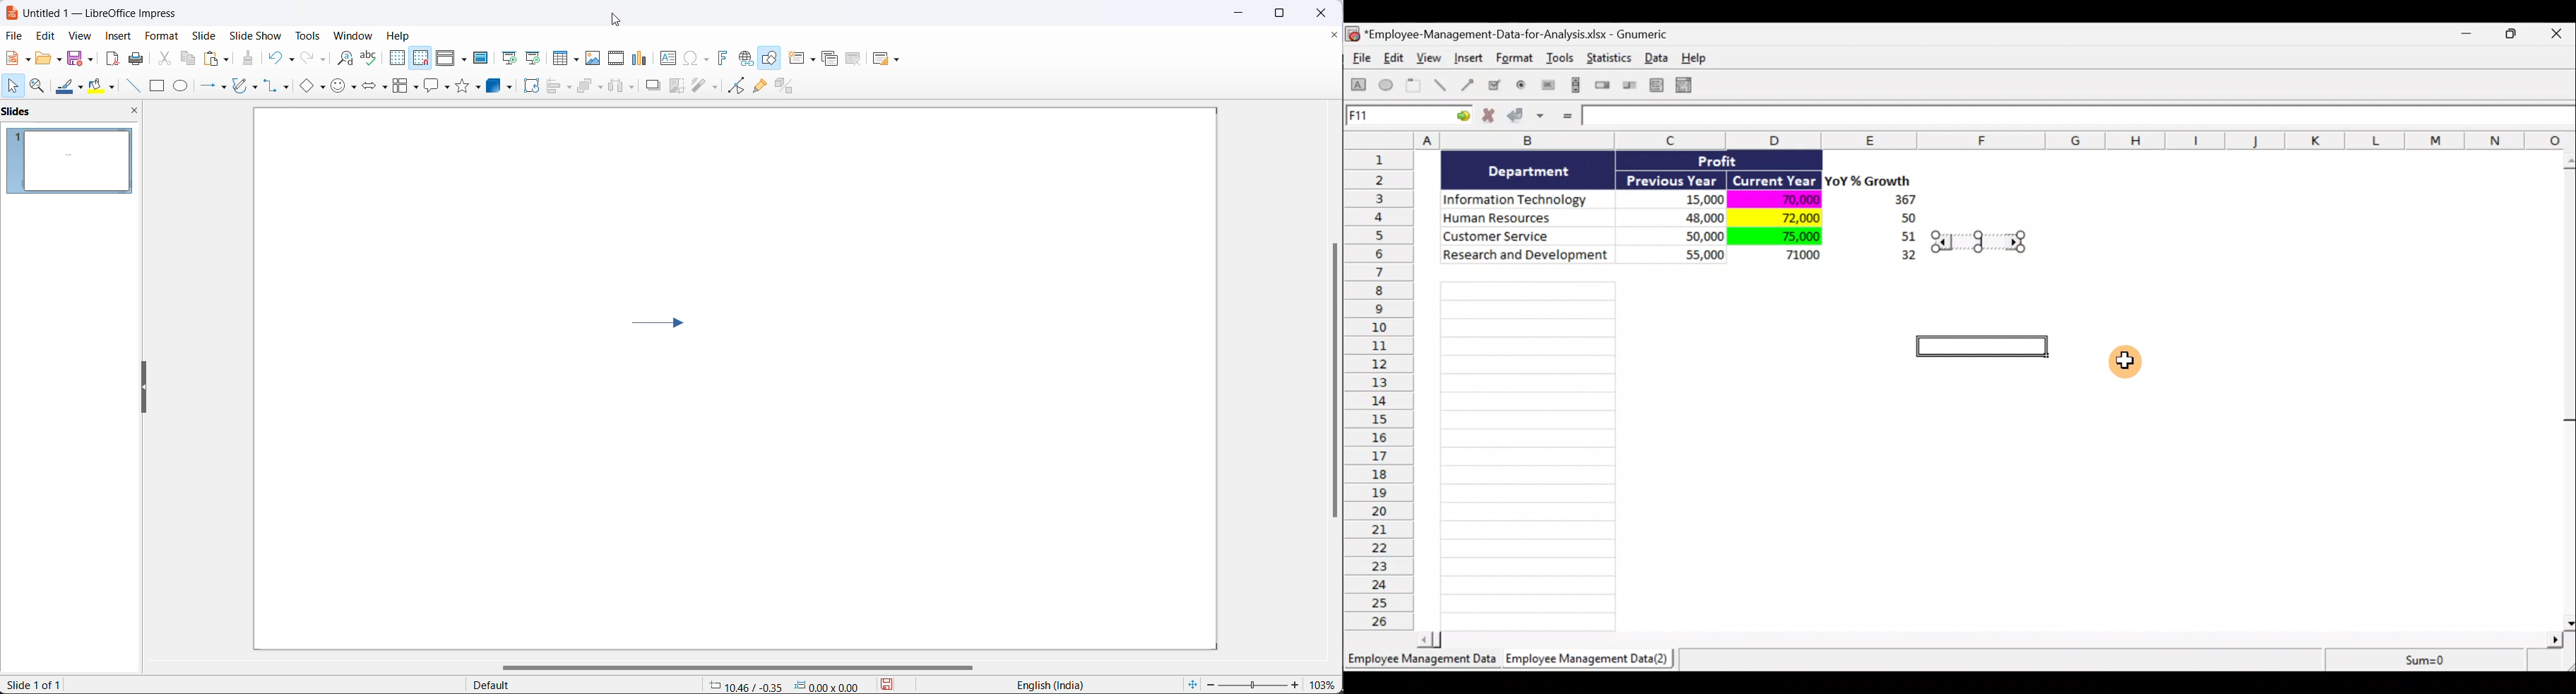 The height and width of the screenshot is (700, 2576). I want to click on Create a spin button, so click(1604, 86).